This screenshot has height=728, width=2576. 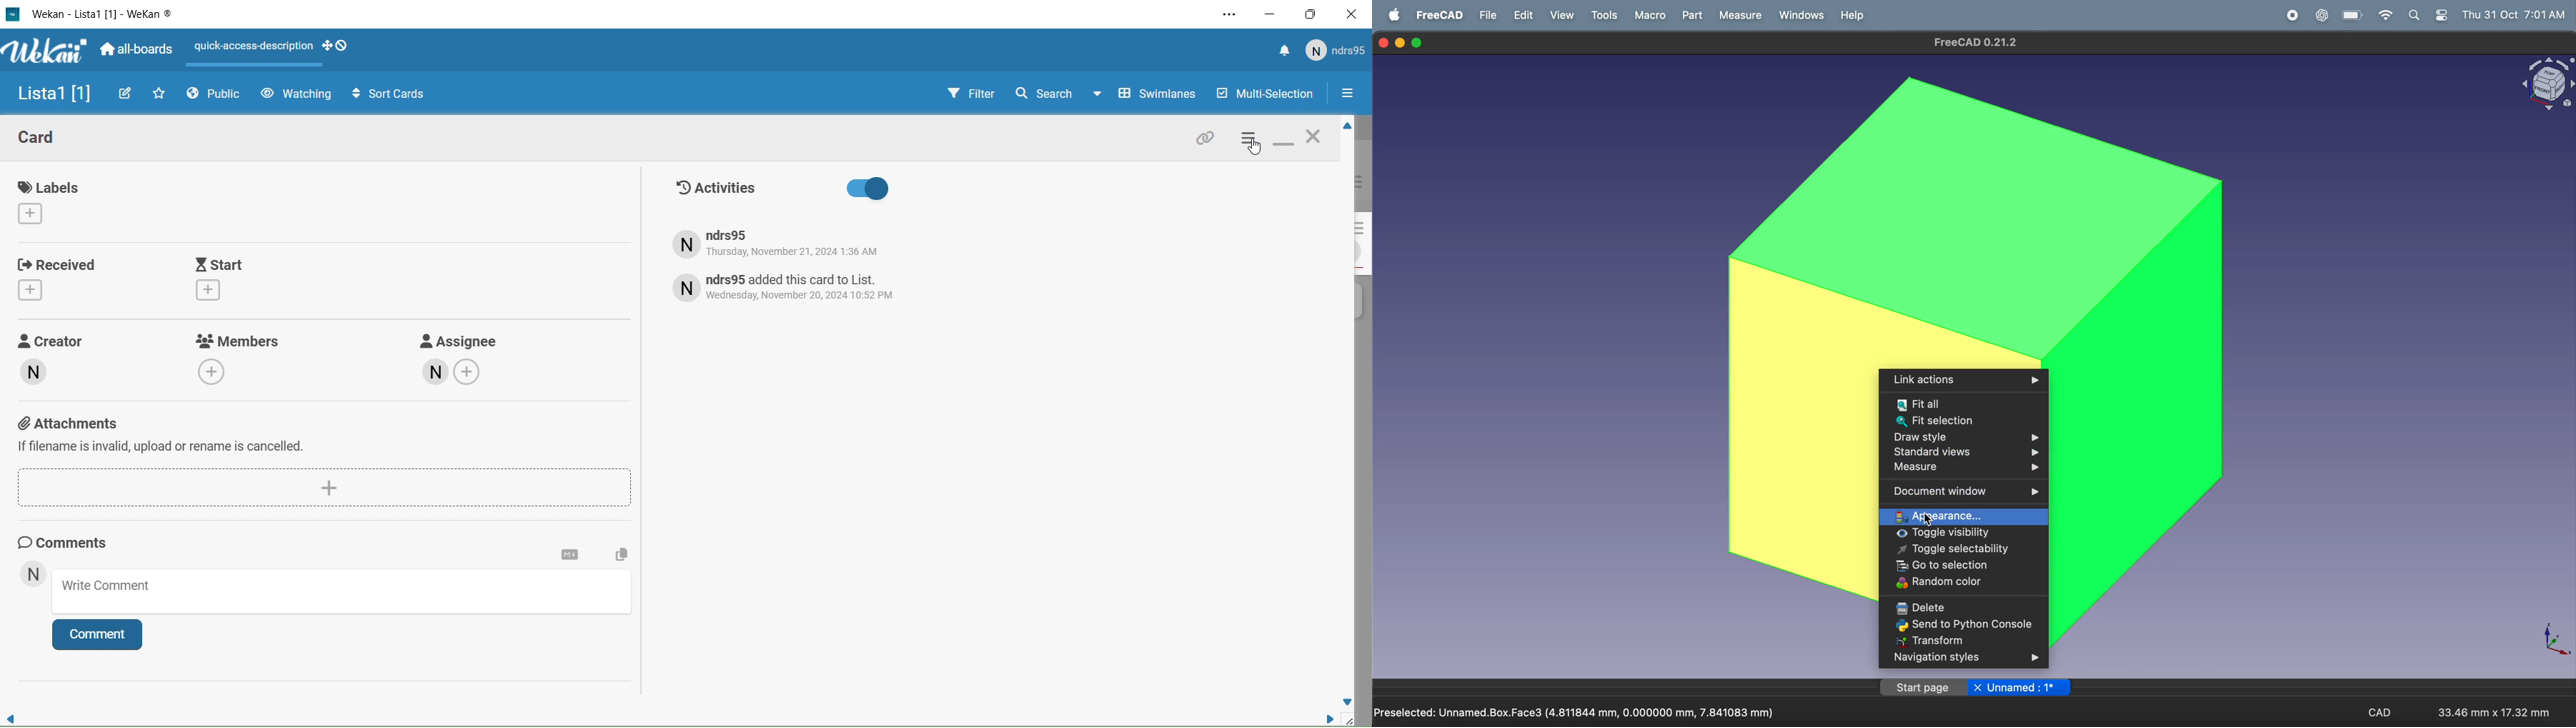 I want to click on Attachments, so click(x=324, y=435).